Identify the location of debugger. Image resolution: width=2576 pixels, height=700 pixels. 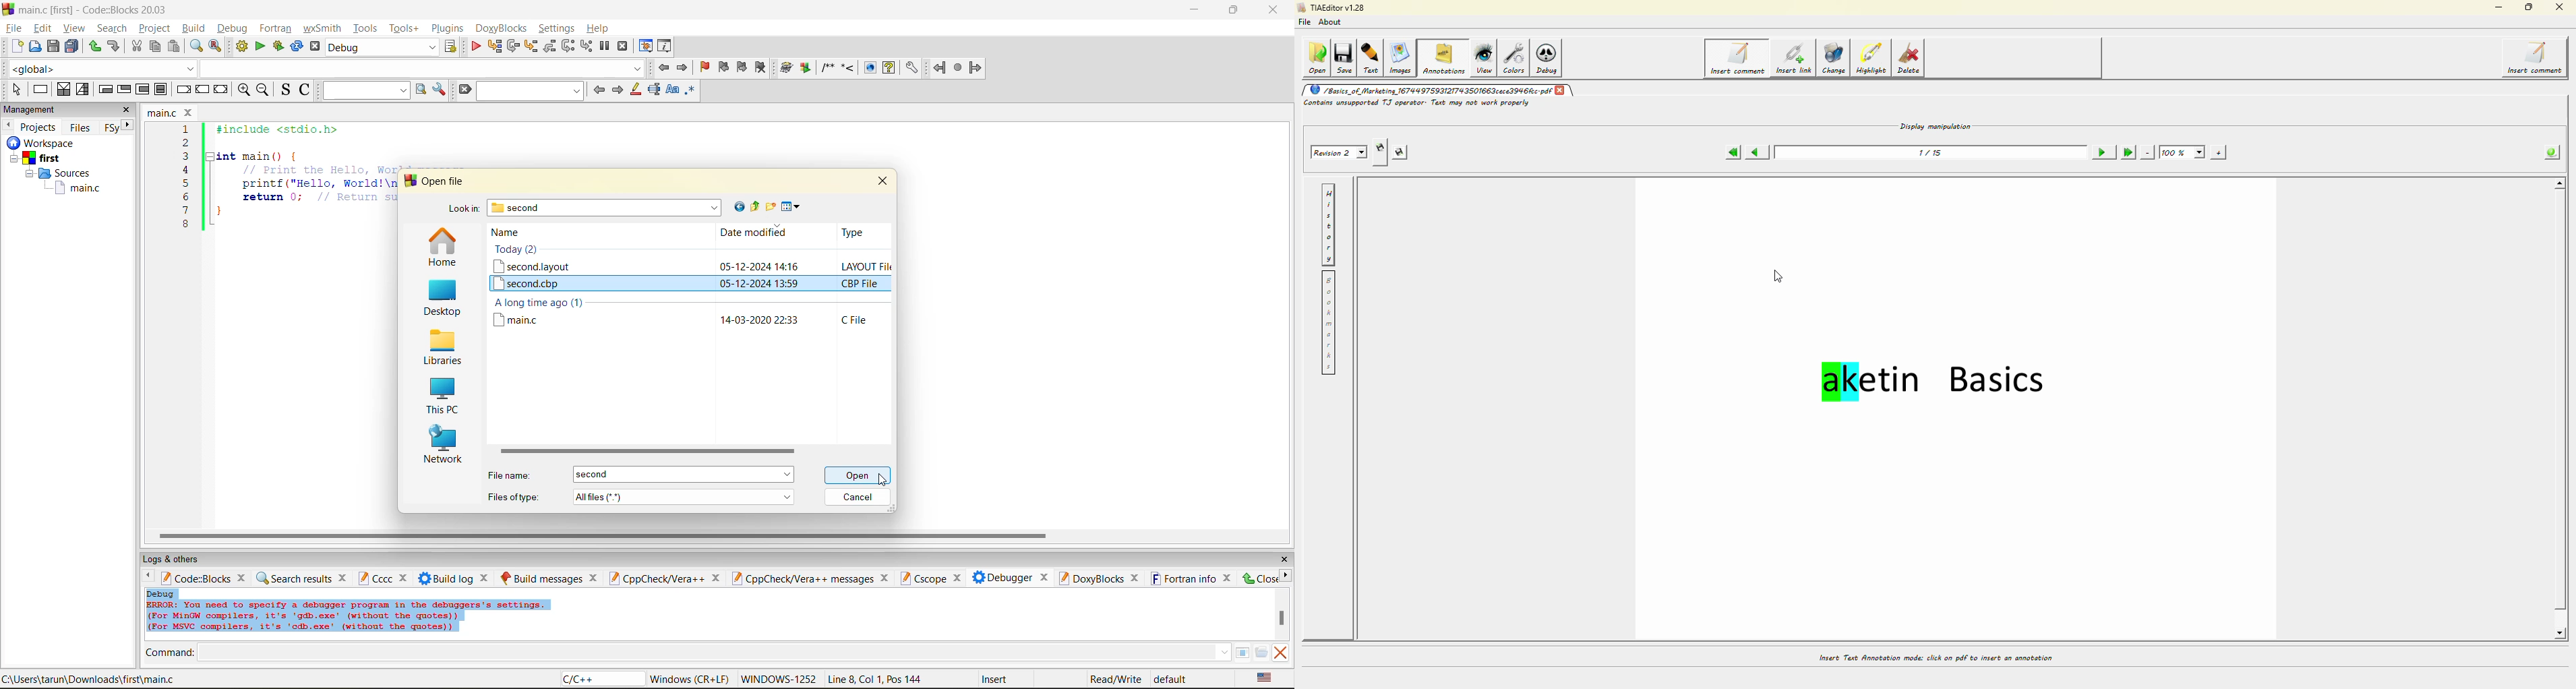
(1002, 577).